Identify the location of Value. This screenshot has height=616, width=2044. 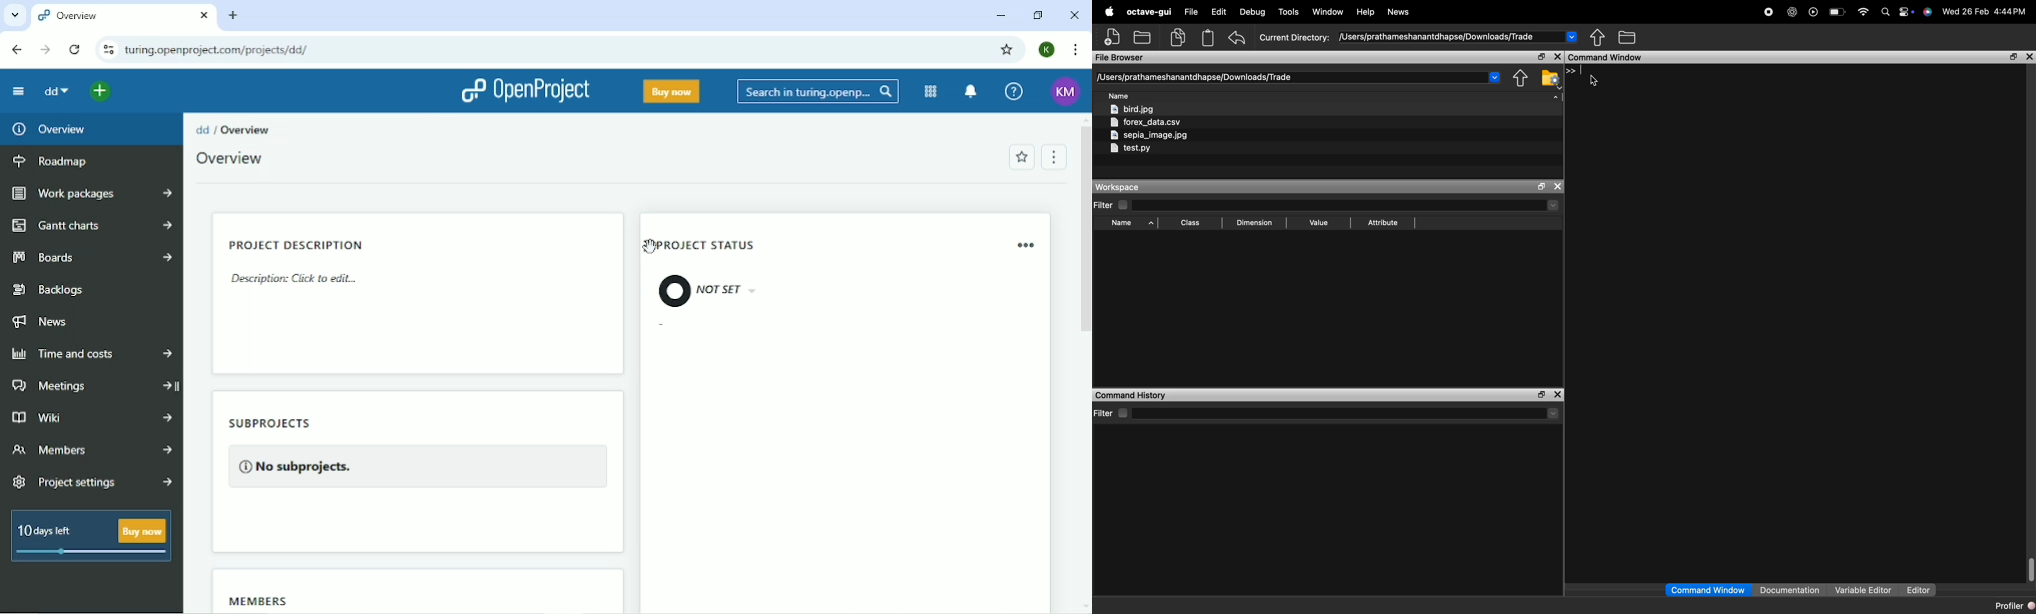
(1319, 223).